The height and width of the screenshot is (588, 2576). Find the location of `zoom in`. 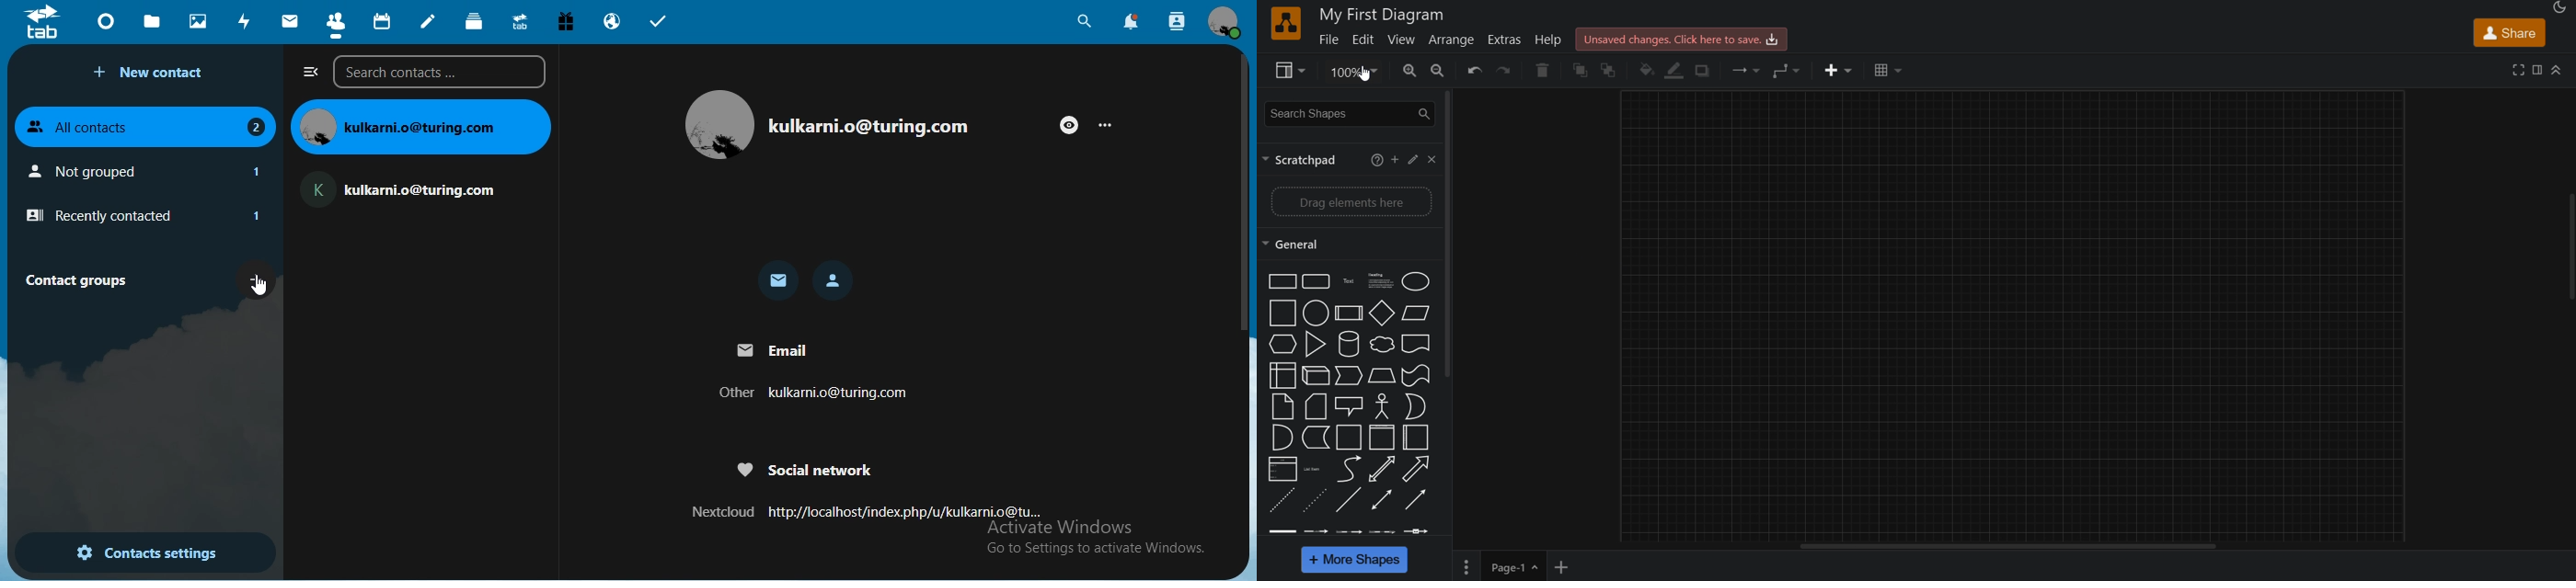

zoom in is located at coordinates (1412, 71).